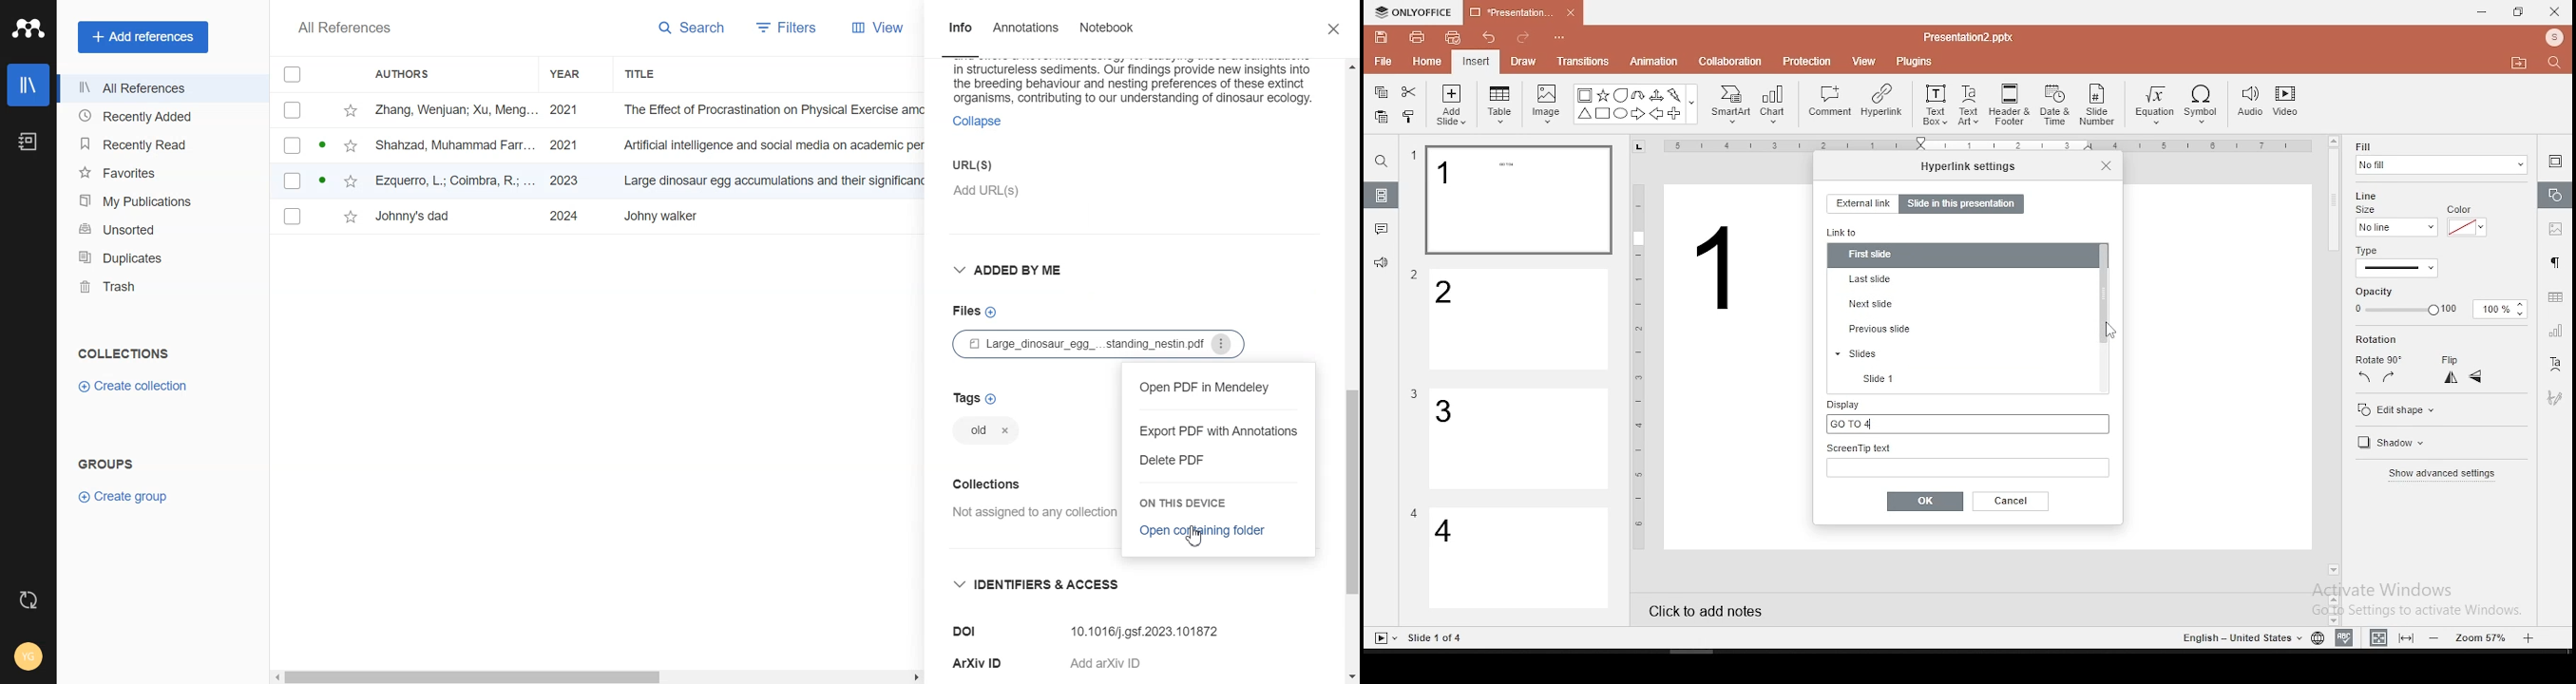 The height and width of the screenshot is (700, 2576). Describe the element at coordinates (1865, 60) in the screenshot. I see `view` at that location.